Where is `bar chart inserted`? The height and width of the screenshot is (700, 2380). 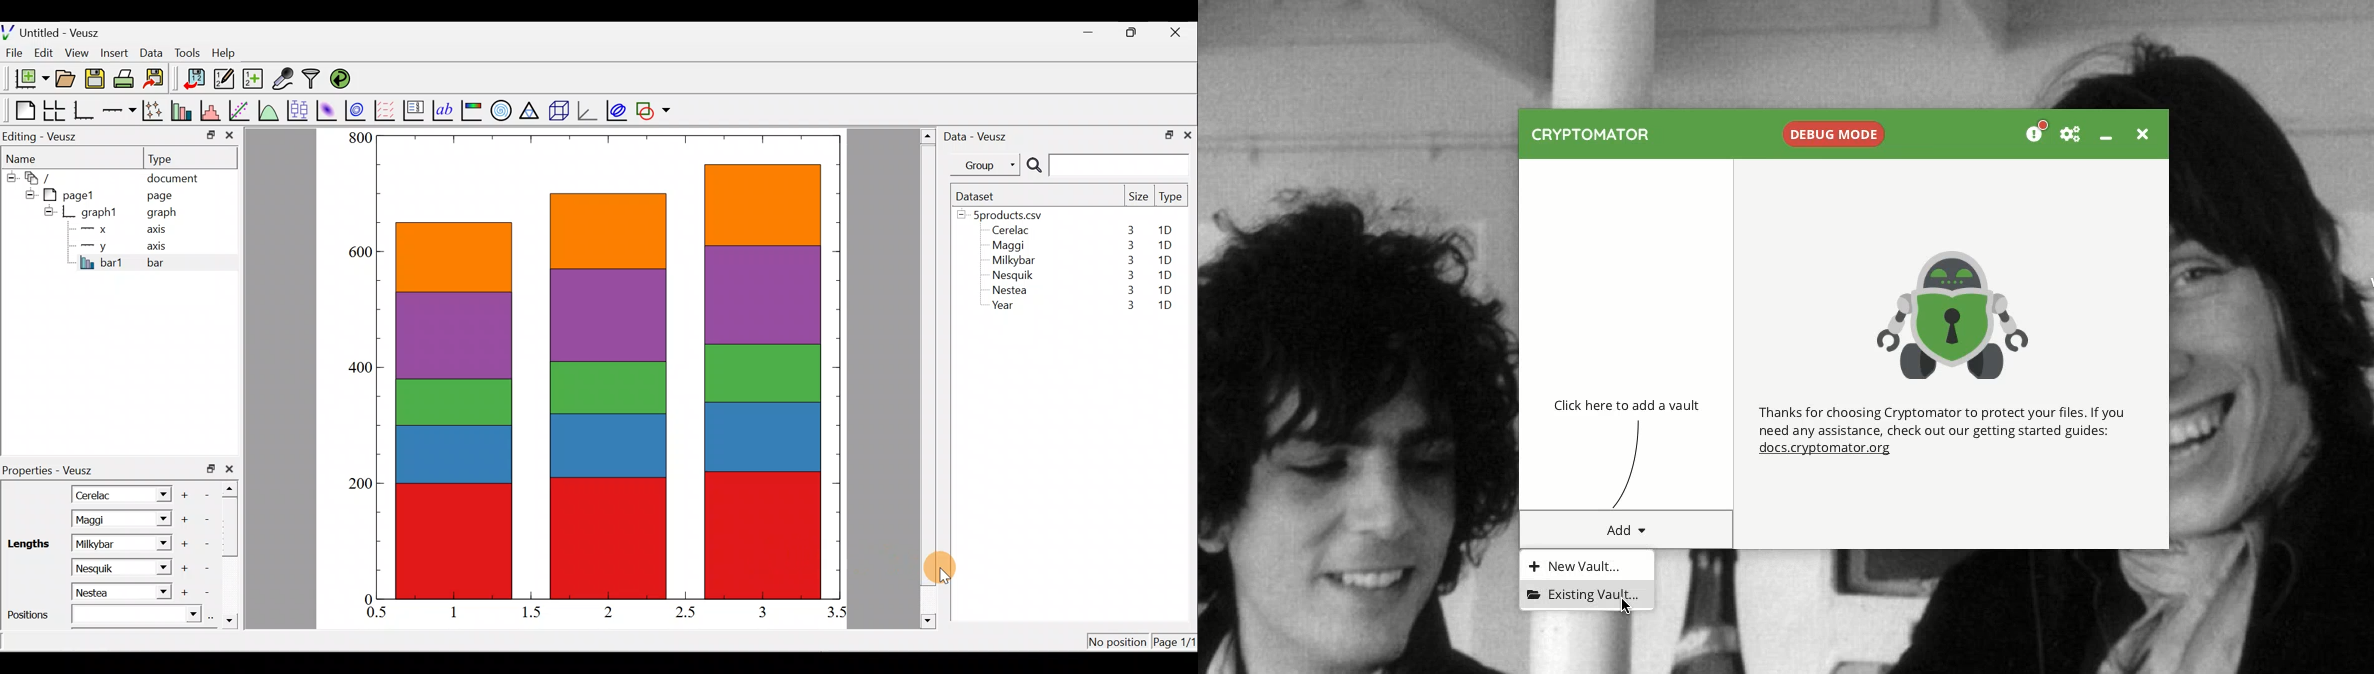
bar chart inserted is located at coordinates (610, 366).